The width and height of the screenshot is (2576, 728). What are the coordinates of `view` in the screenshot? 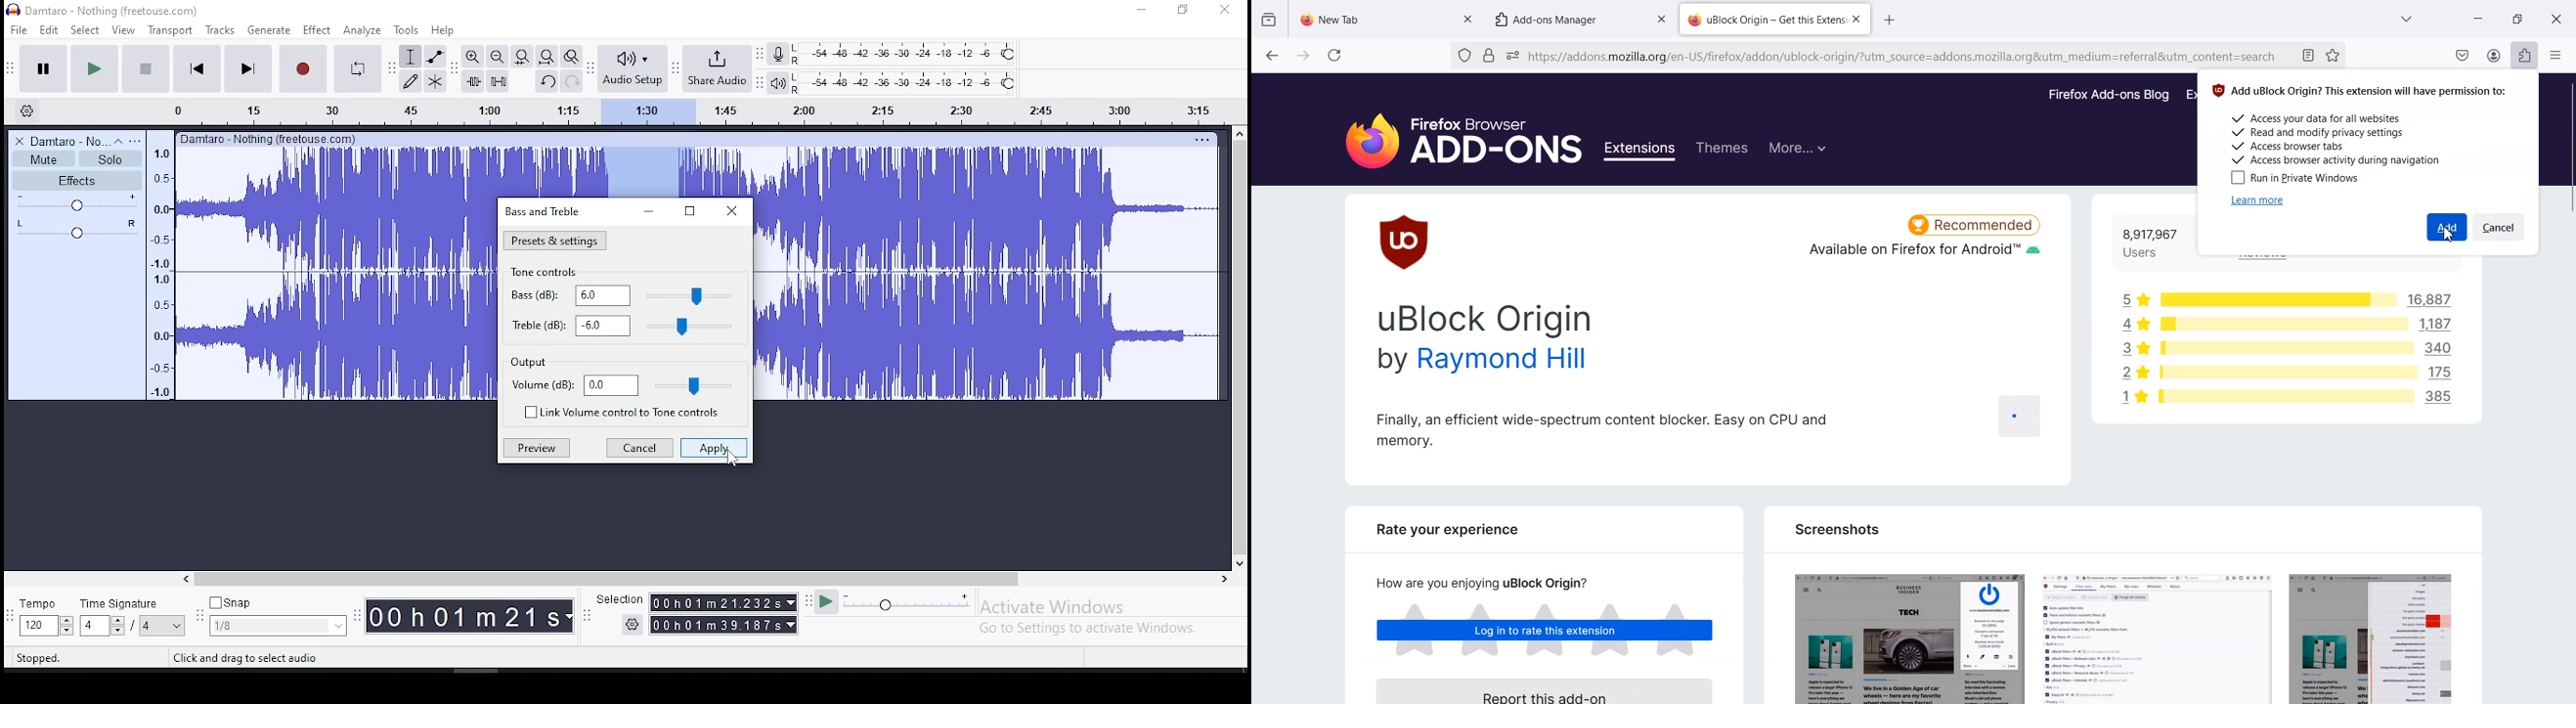 It's located at (123, 30).